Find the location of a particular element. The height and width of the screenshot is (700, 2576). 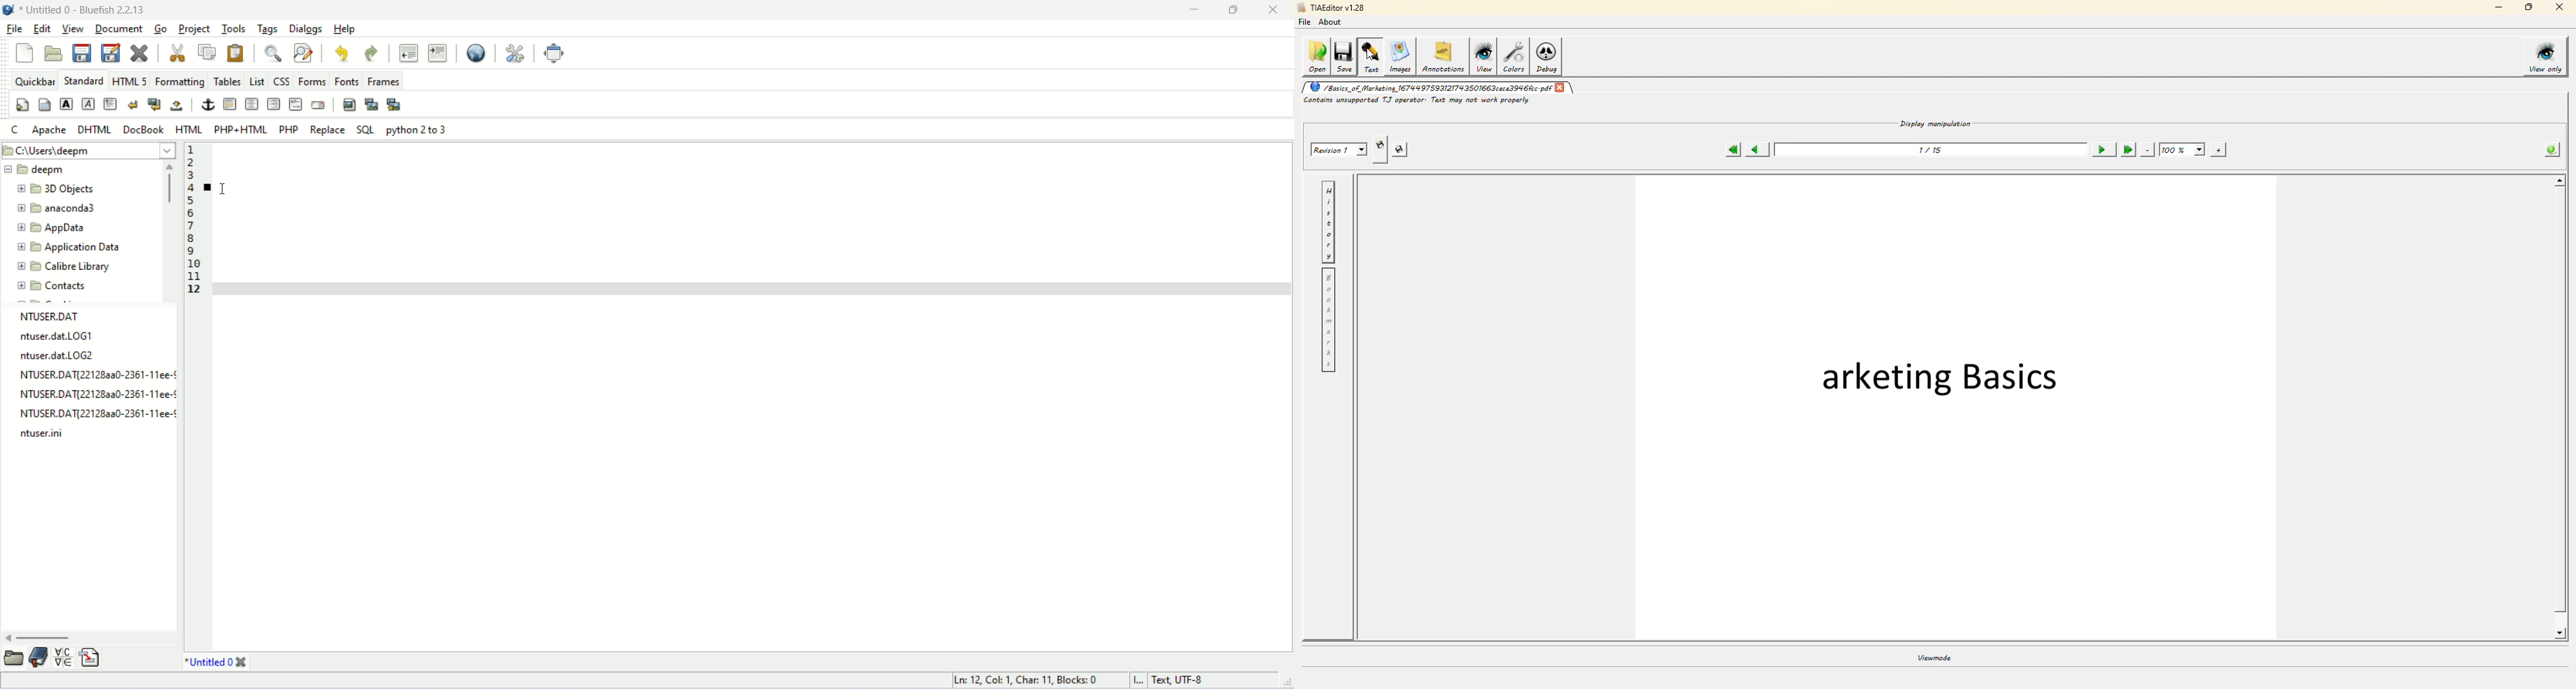

redo is located at coordinates (371, 54).